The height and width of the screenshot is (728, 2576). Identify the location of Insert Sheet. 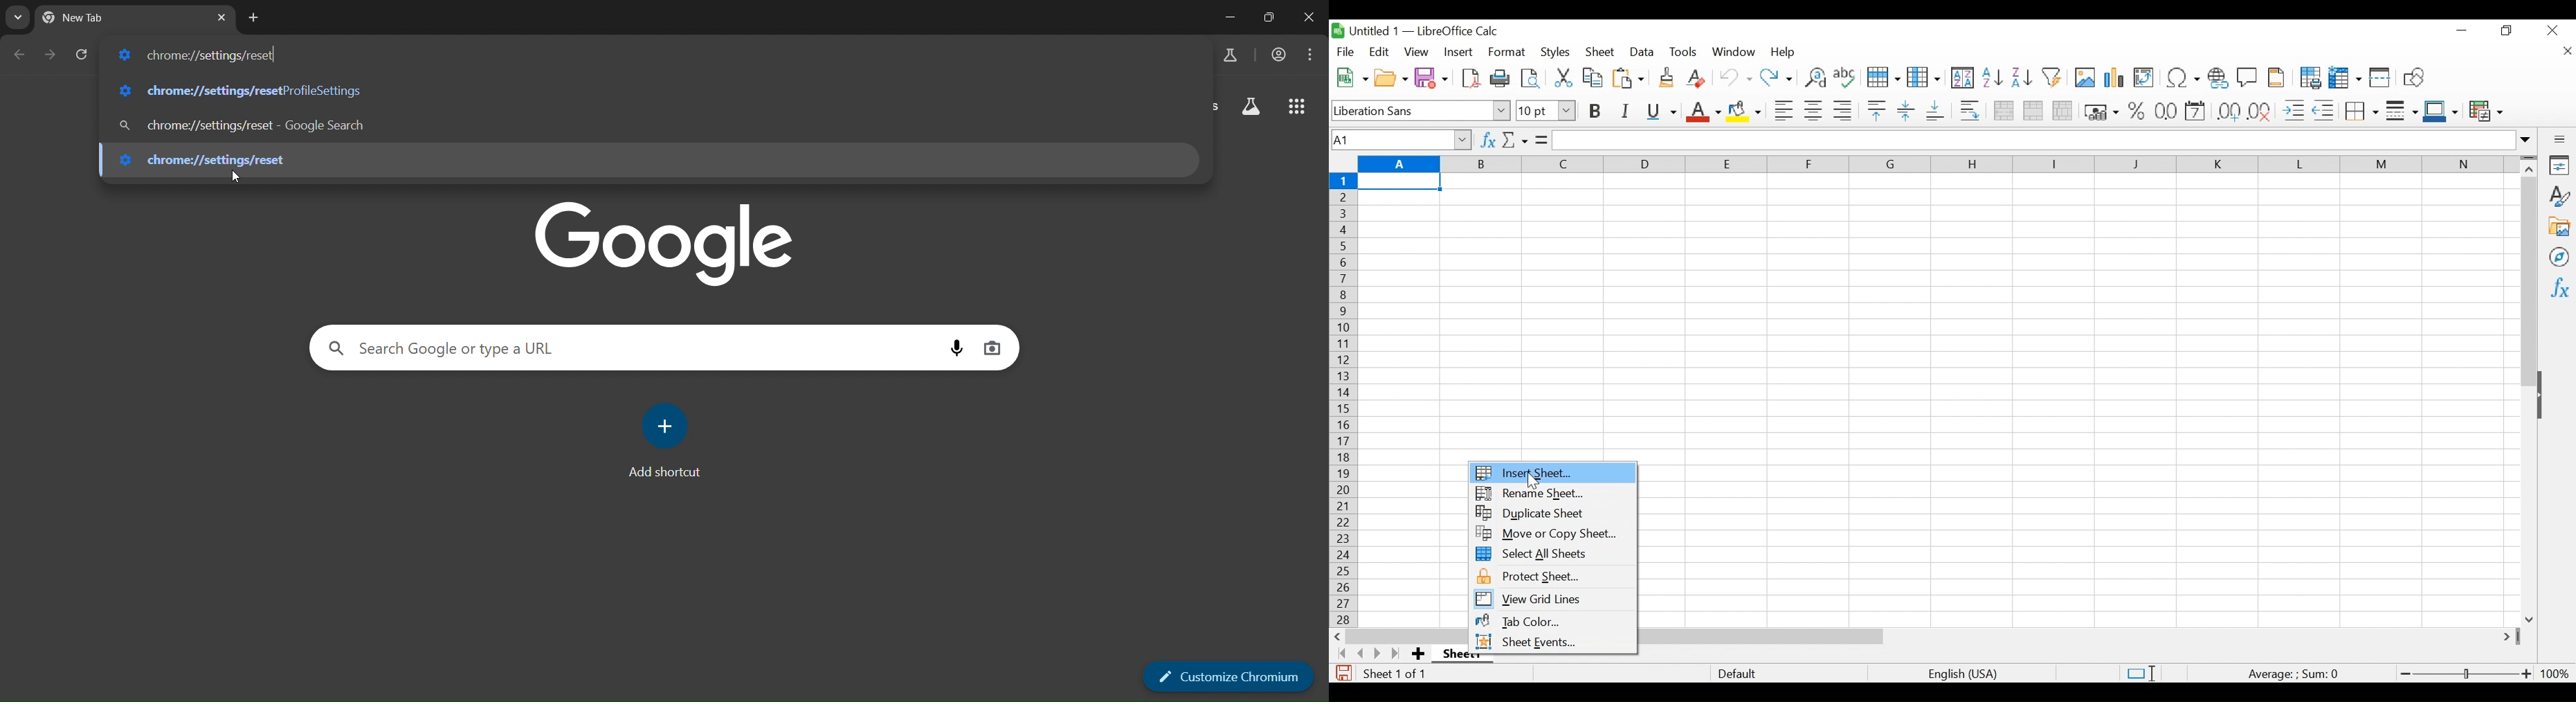
(1556, 473).